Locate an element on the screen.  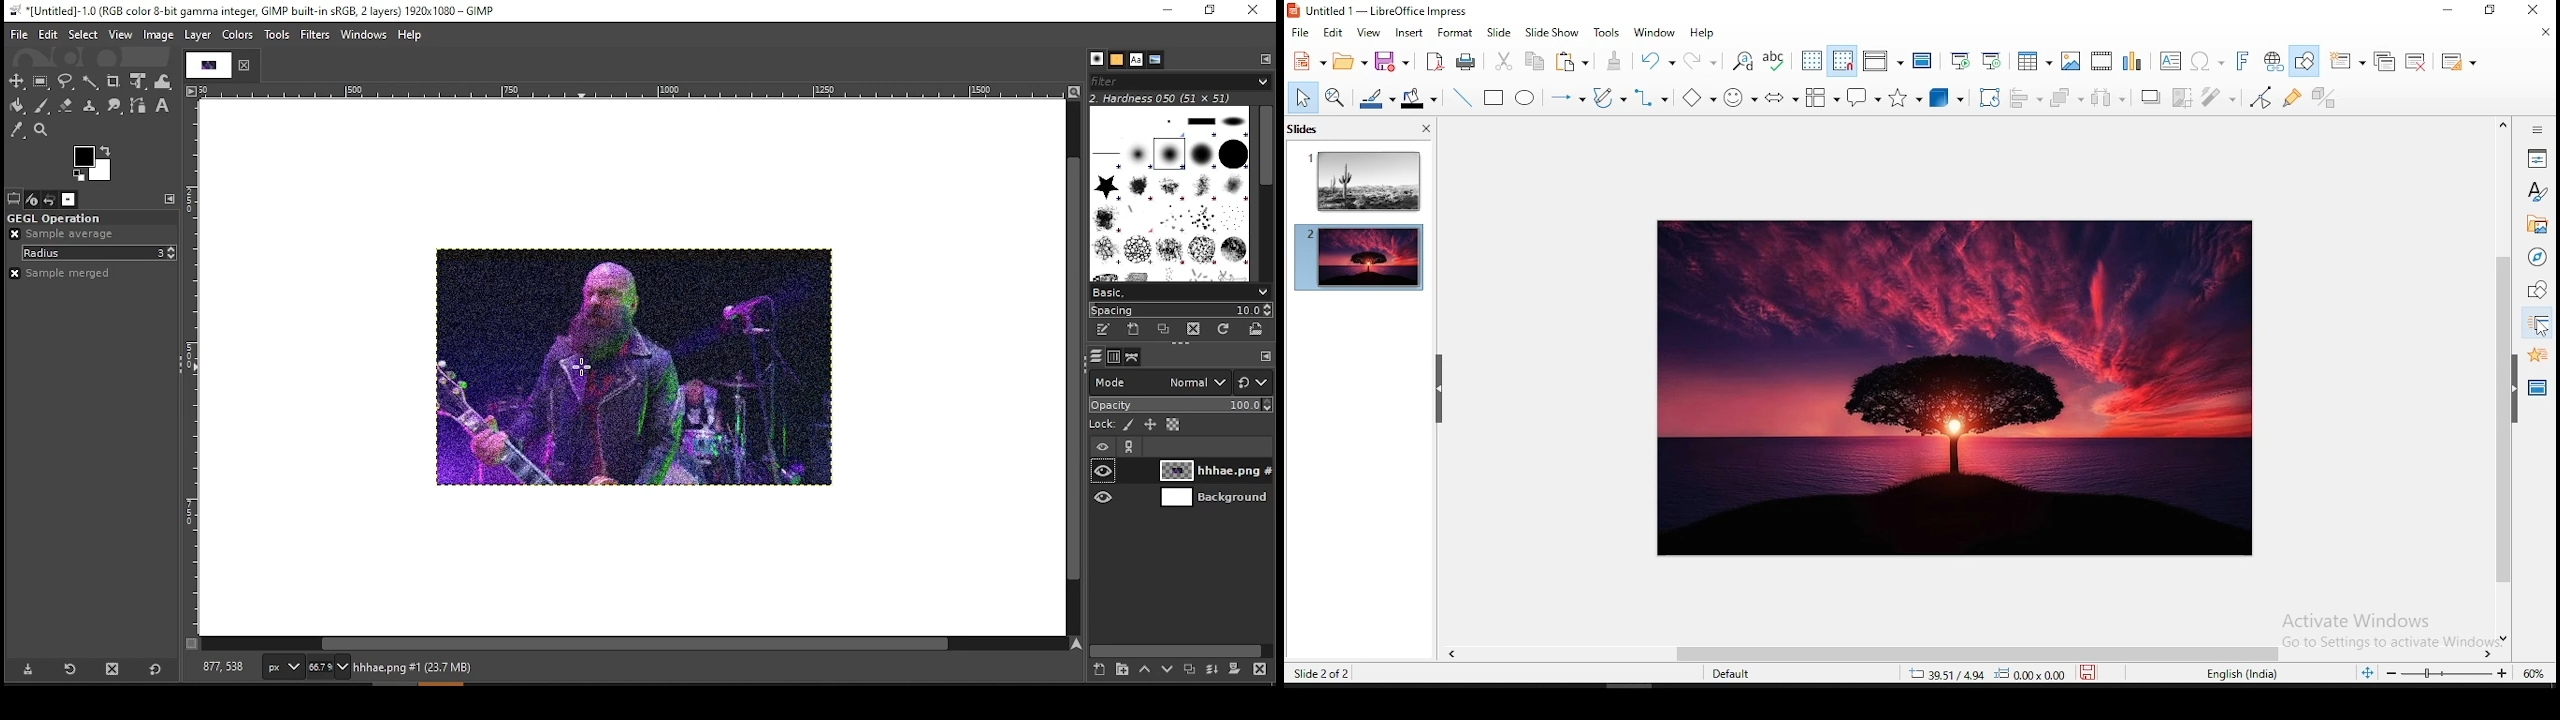
scroll bar is located at coordinates (1963, 654).